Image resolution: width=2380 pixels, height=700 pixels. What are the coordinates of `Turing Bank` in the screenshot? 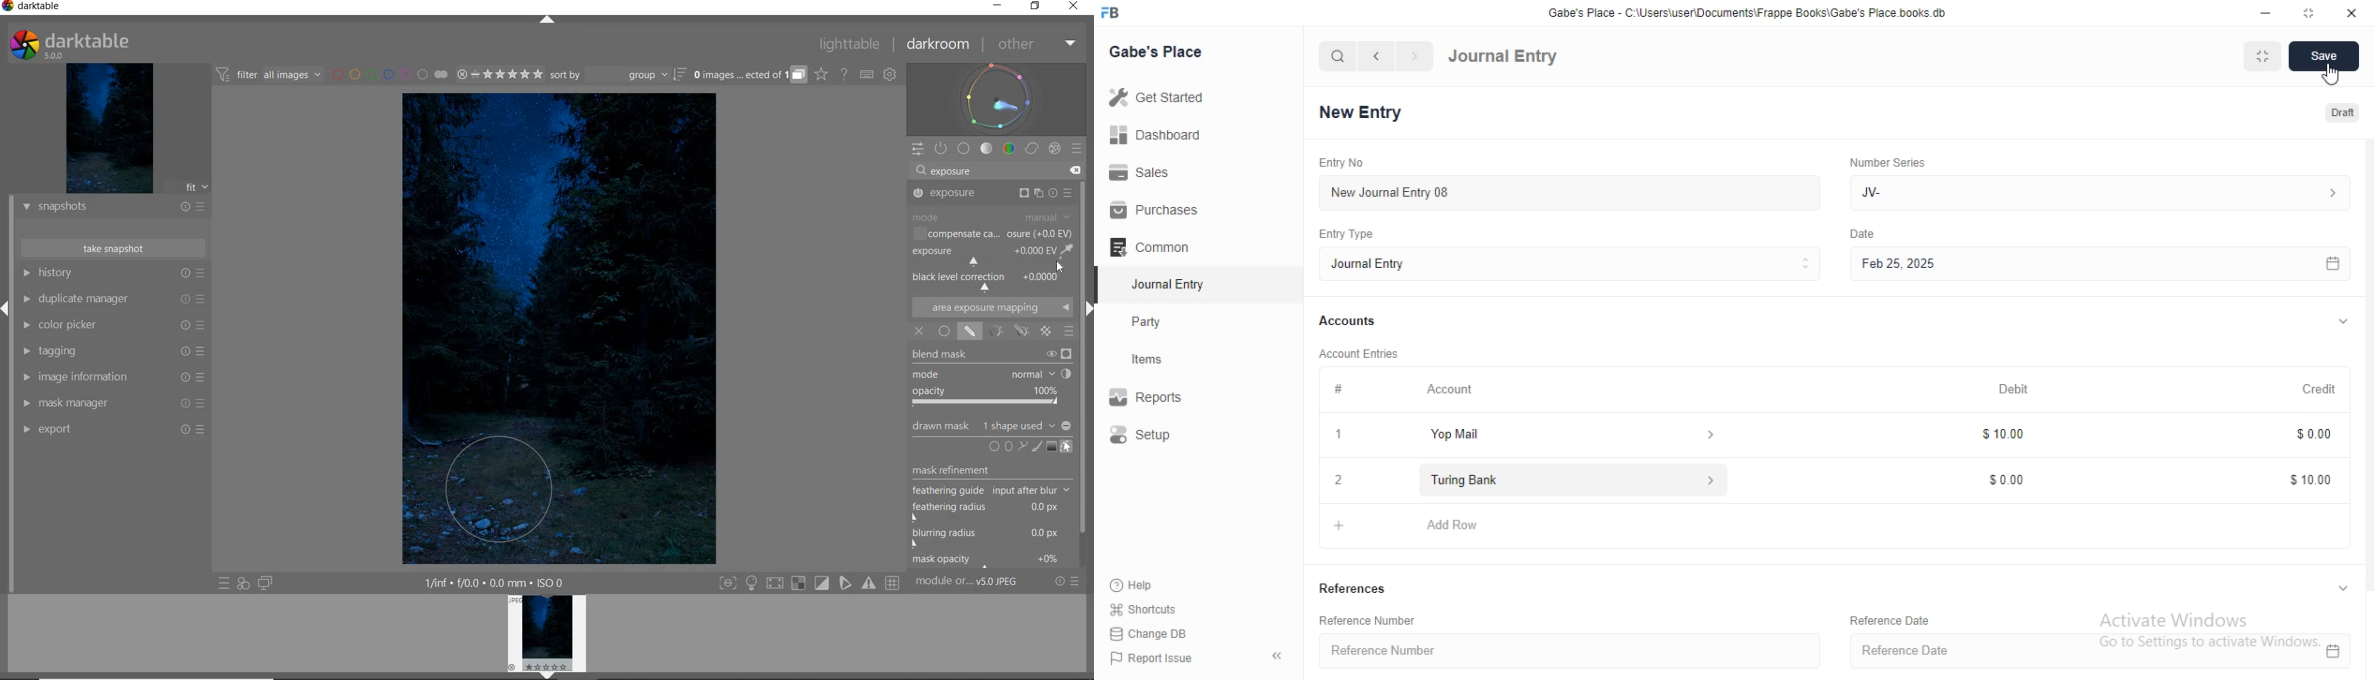 It's located at (1569, 482).